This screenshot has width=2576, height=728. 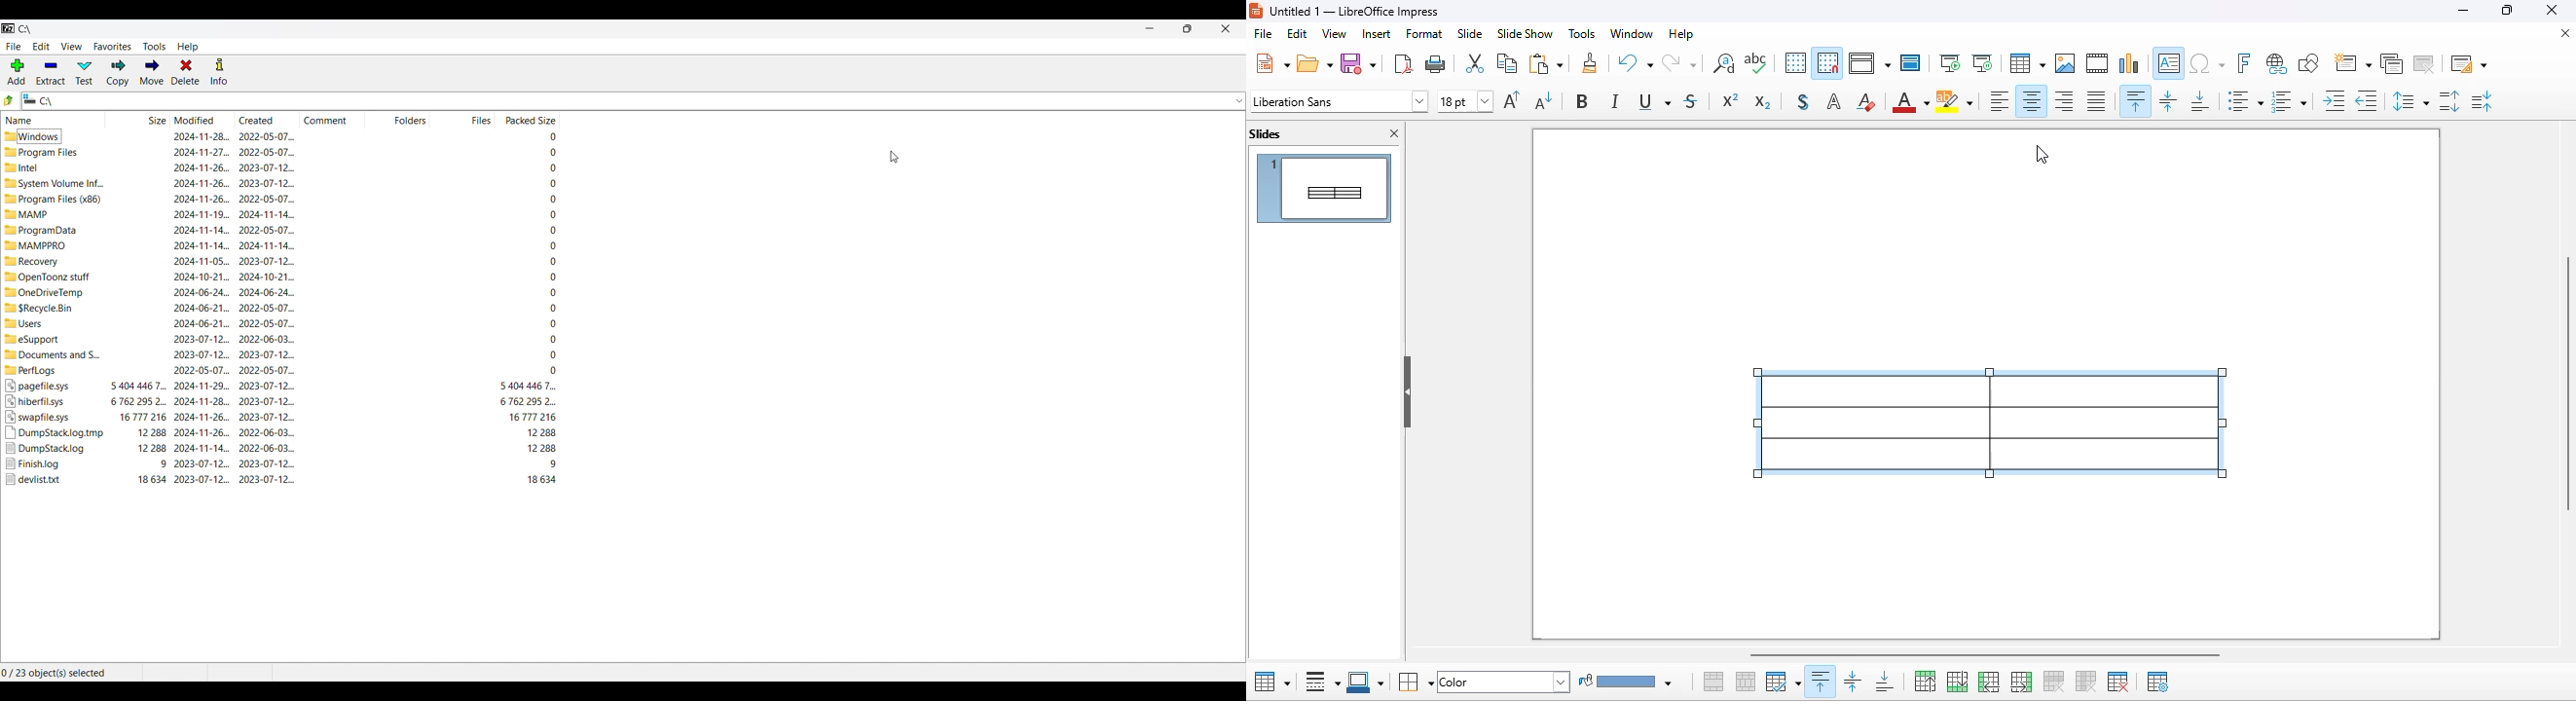 What do you see at coordinates (1546, 63) in the screenshot?
I see `paste` at bounding box center [1546, 63].